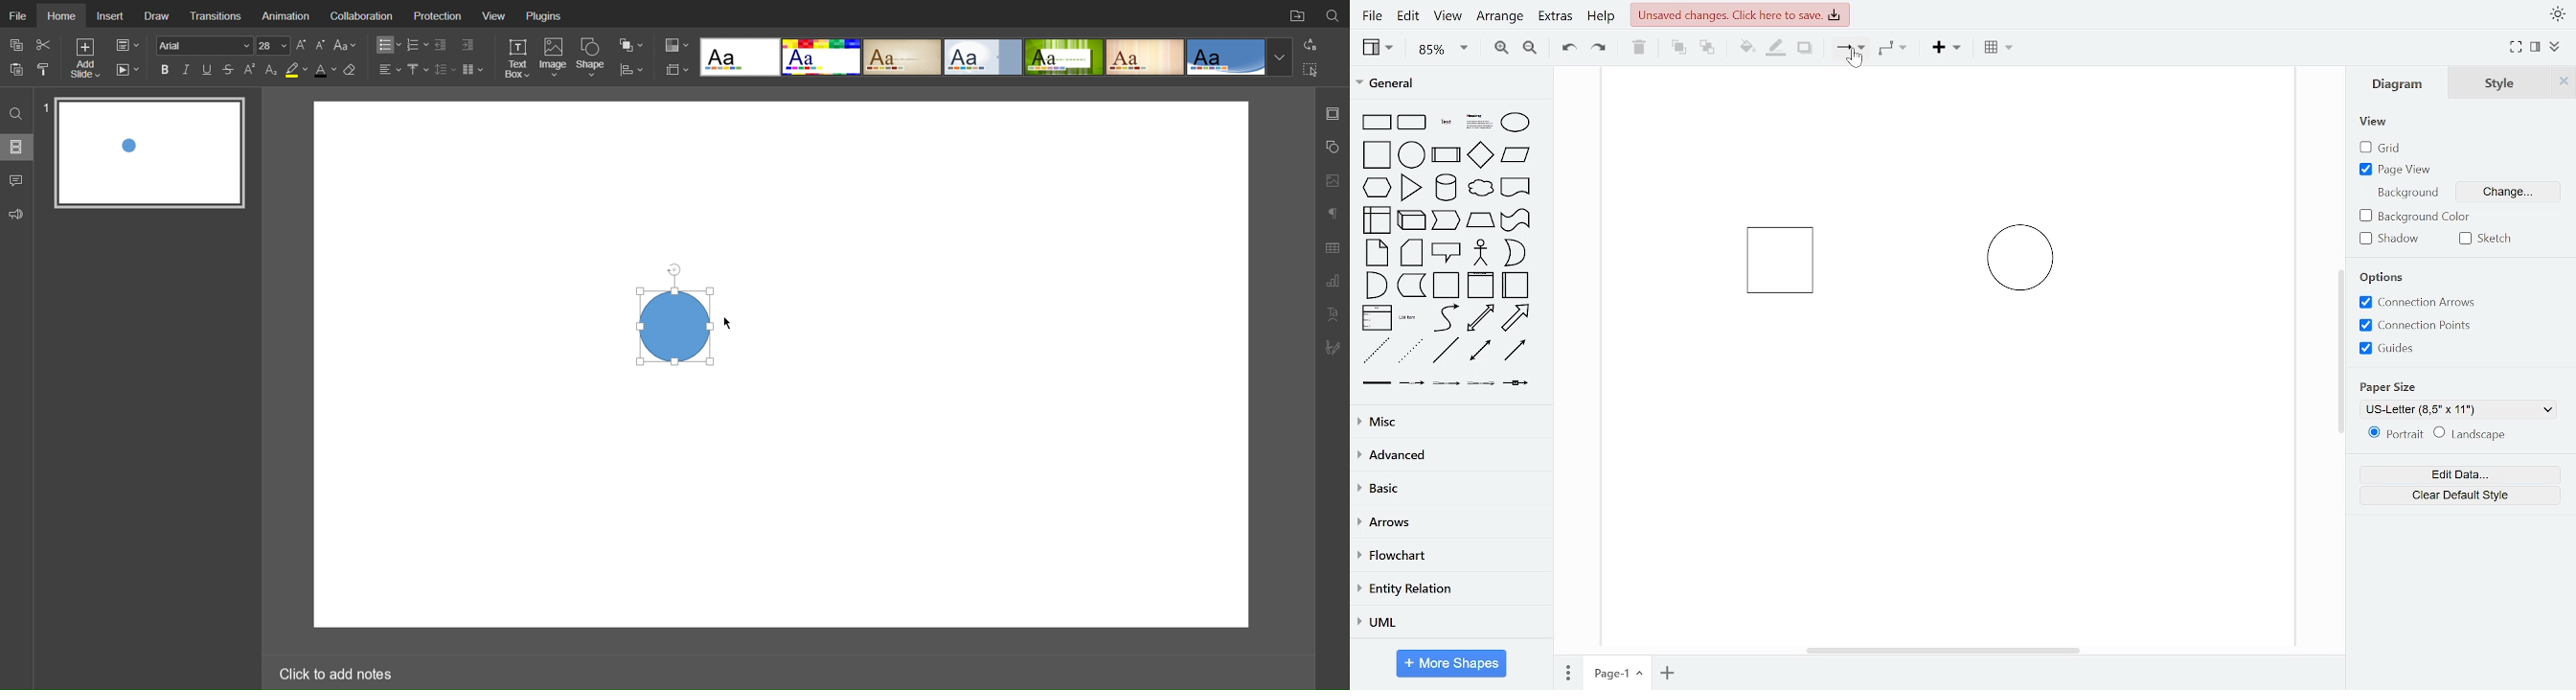 The image size is (2576, 700). I want to click on change background, so click(2505, 195).